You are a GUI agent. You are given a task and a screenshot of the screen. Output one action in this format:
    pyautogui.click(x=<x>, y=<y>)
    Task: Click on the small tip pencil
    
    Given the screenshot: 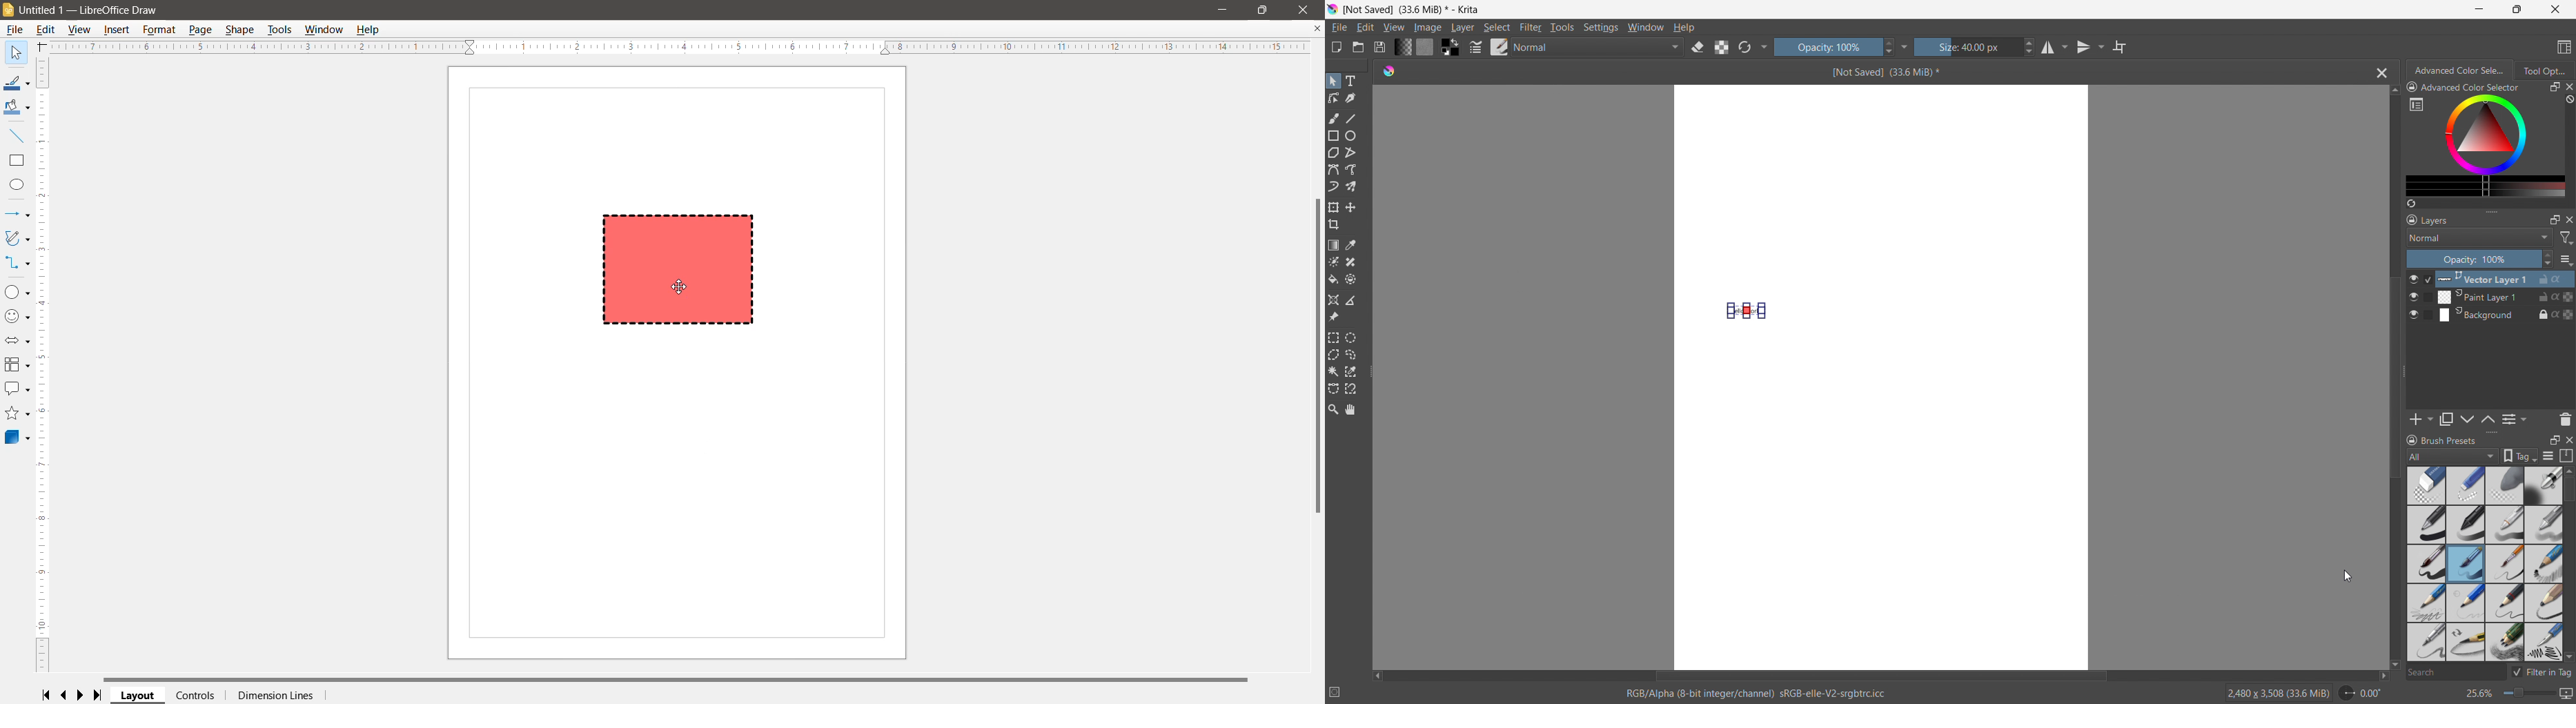 What is the action you would take?
    pyautogui.click(x=2506, y=603)
    